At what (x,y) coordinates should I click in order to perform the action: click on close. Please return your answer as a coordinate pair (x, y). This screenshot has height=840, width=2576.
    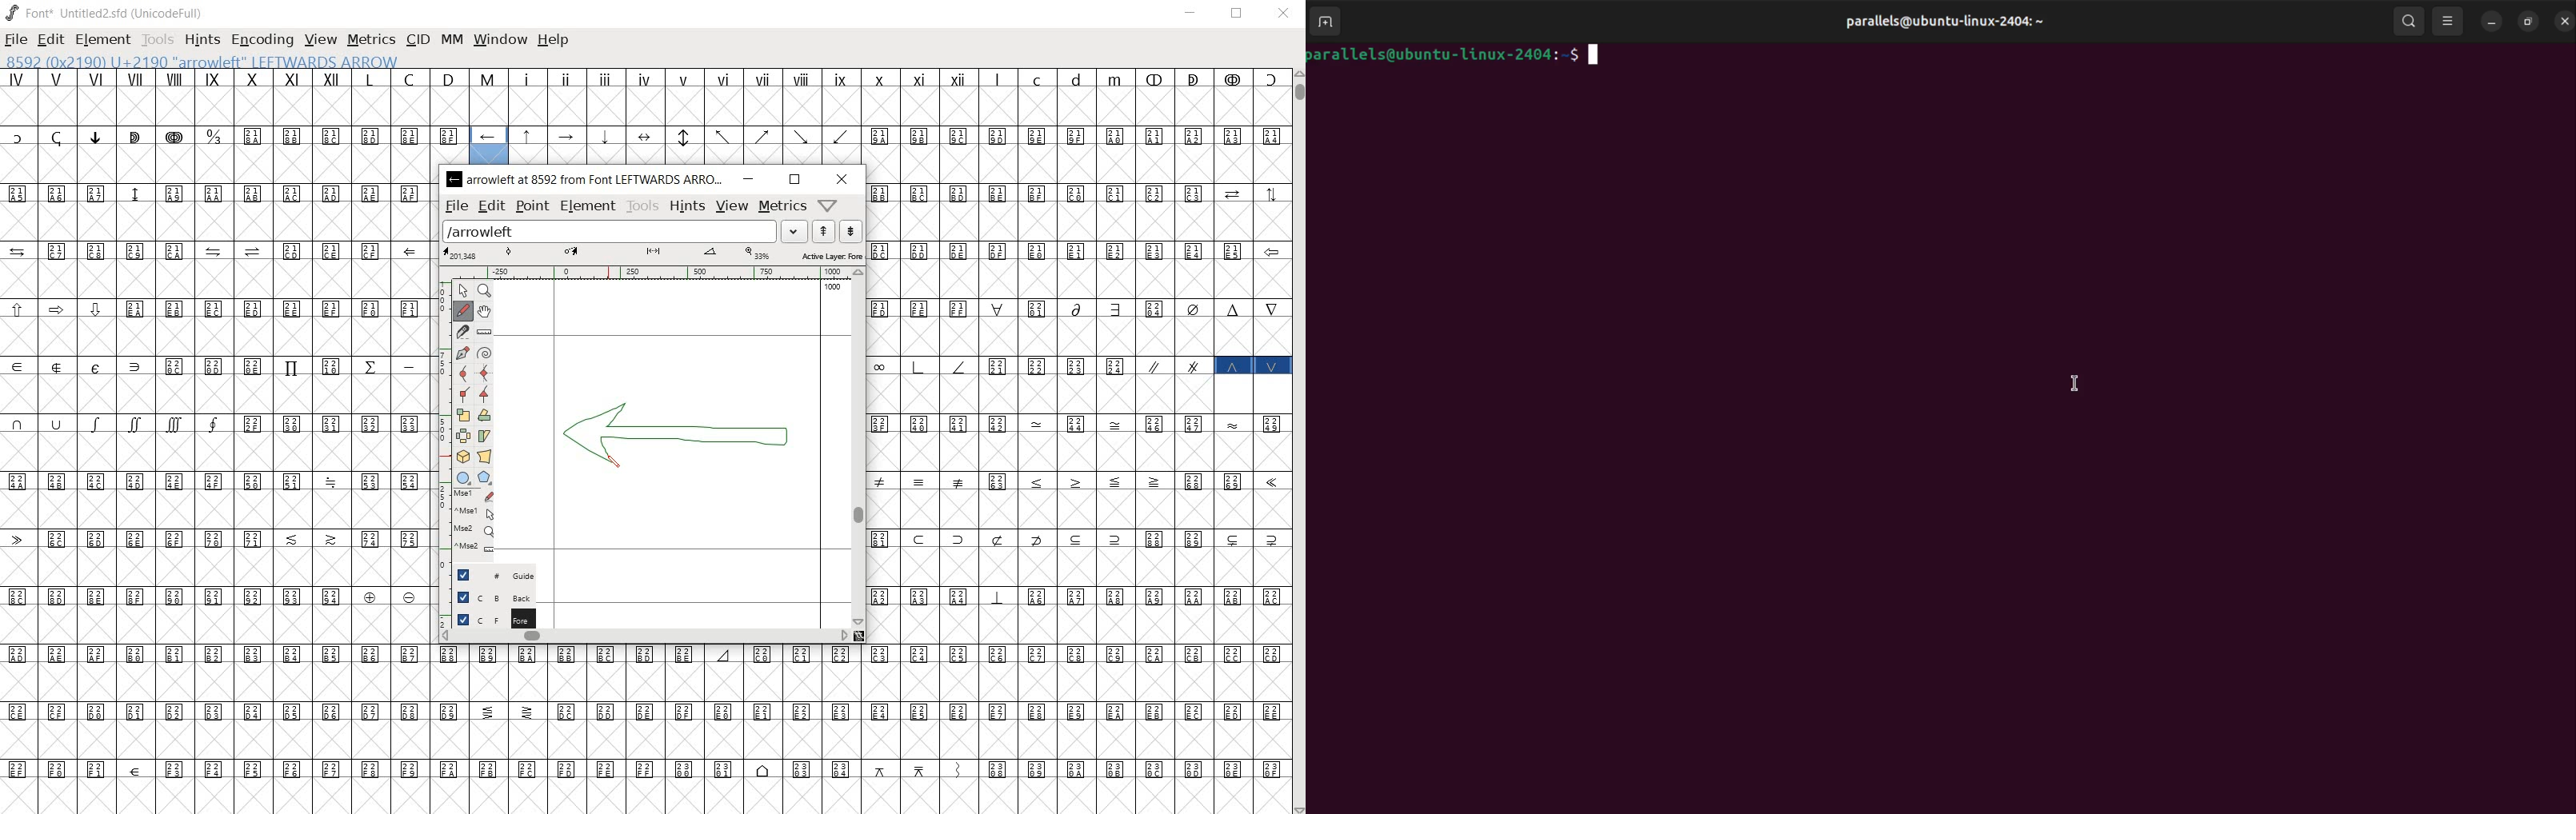
    Looking at the image, I should click on (840, 179).